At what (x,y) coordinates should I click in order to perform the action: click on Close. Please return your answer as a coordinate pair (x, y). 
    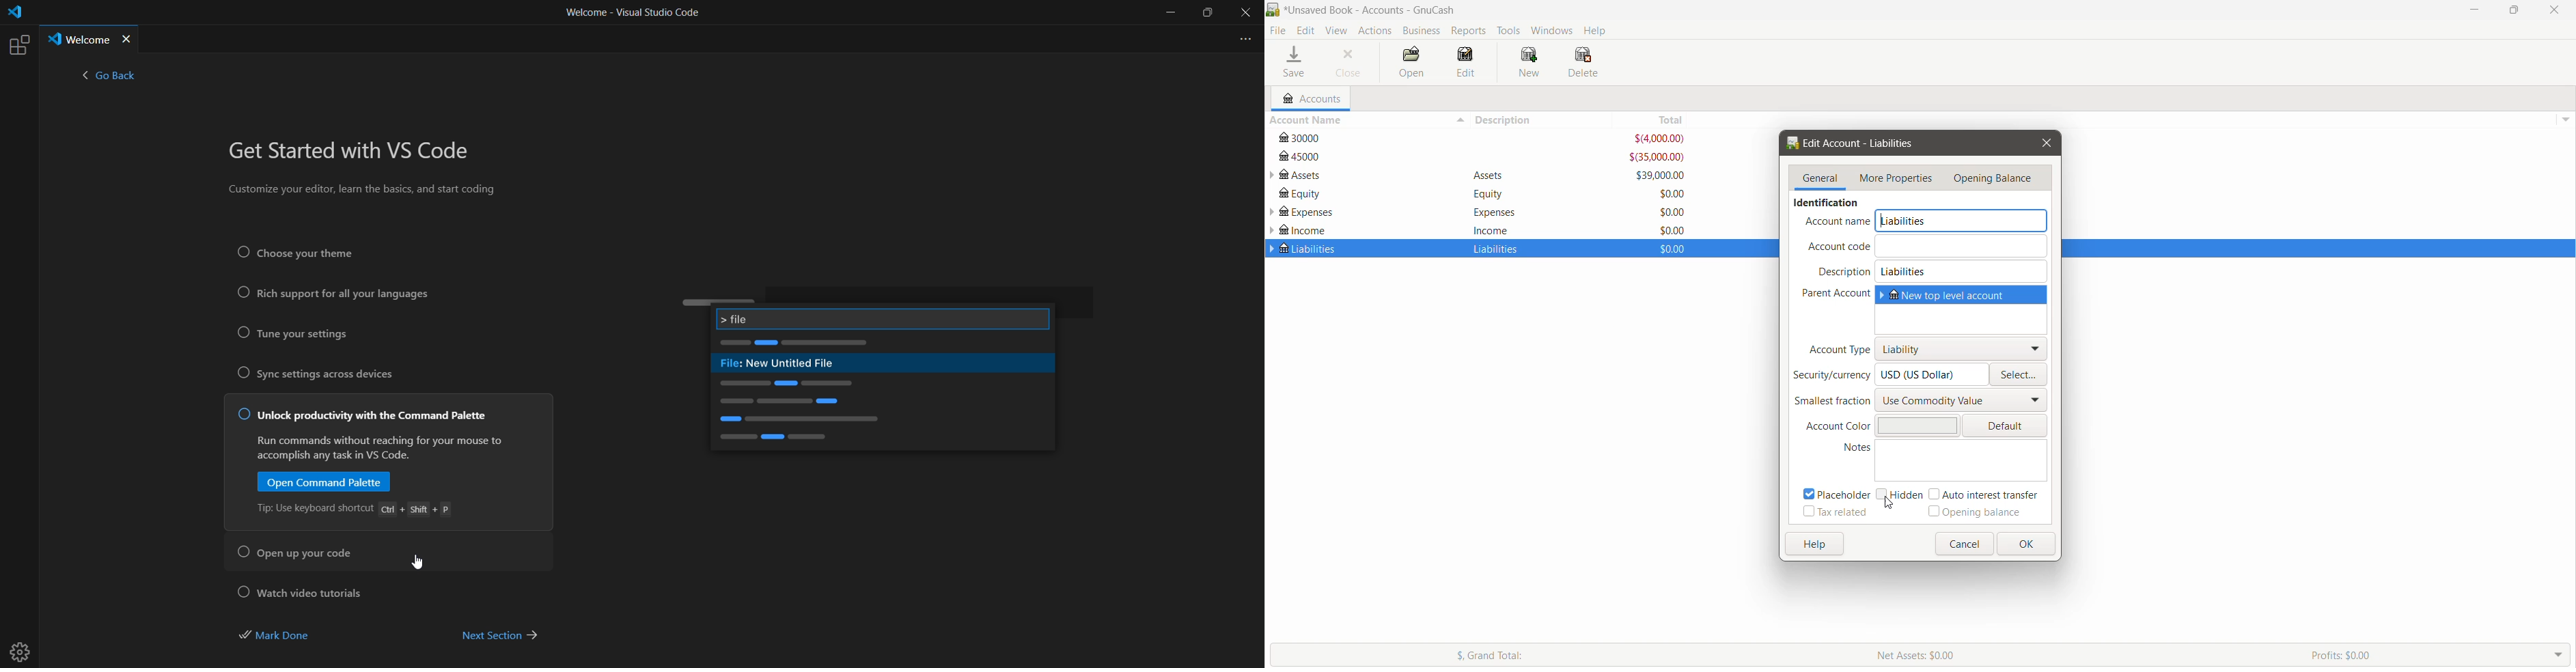
    Looking at the image, I should click on (1349, 63).